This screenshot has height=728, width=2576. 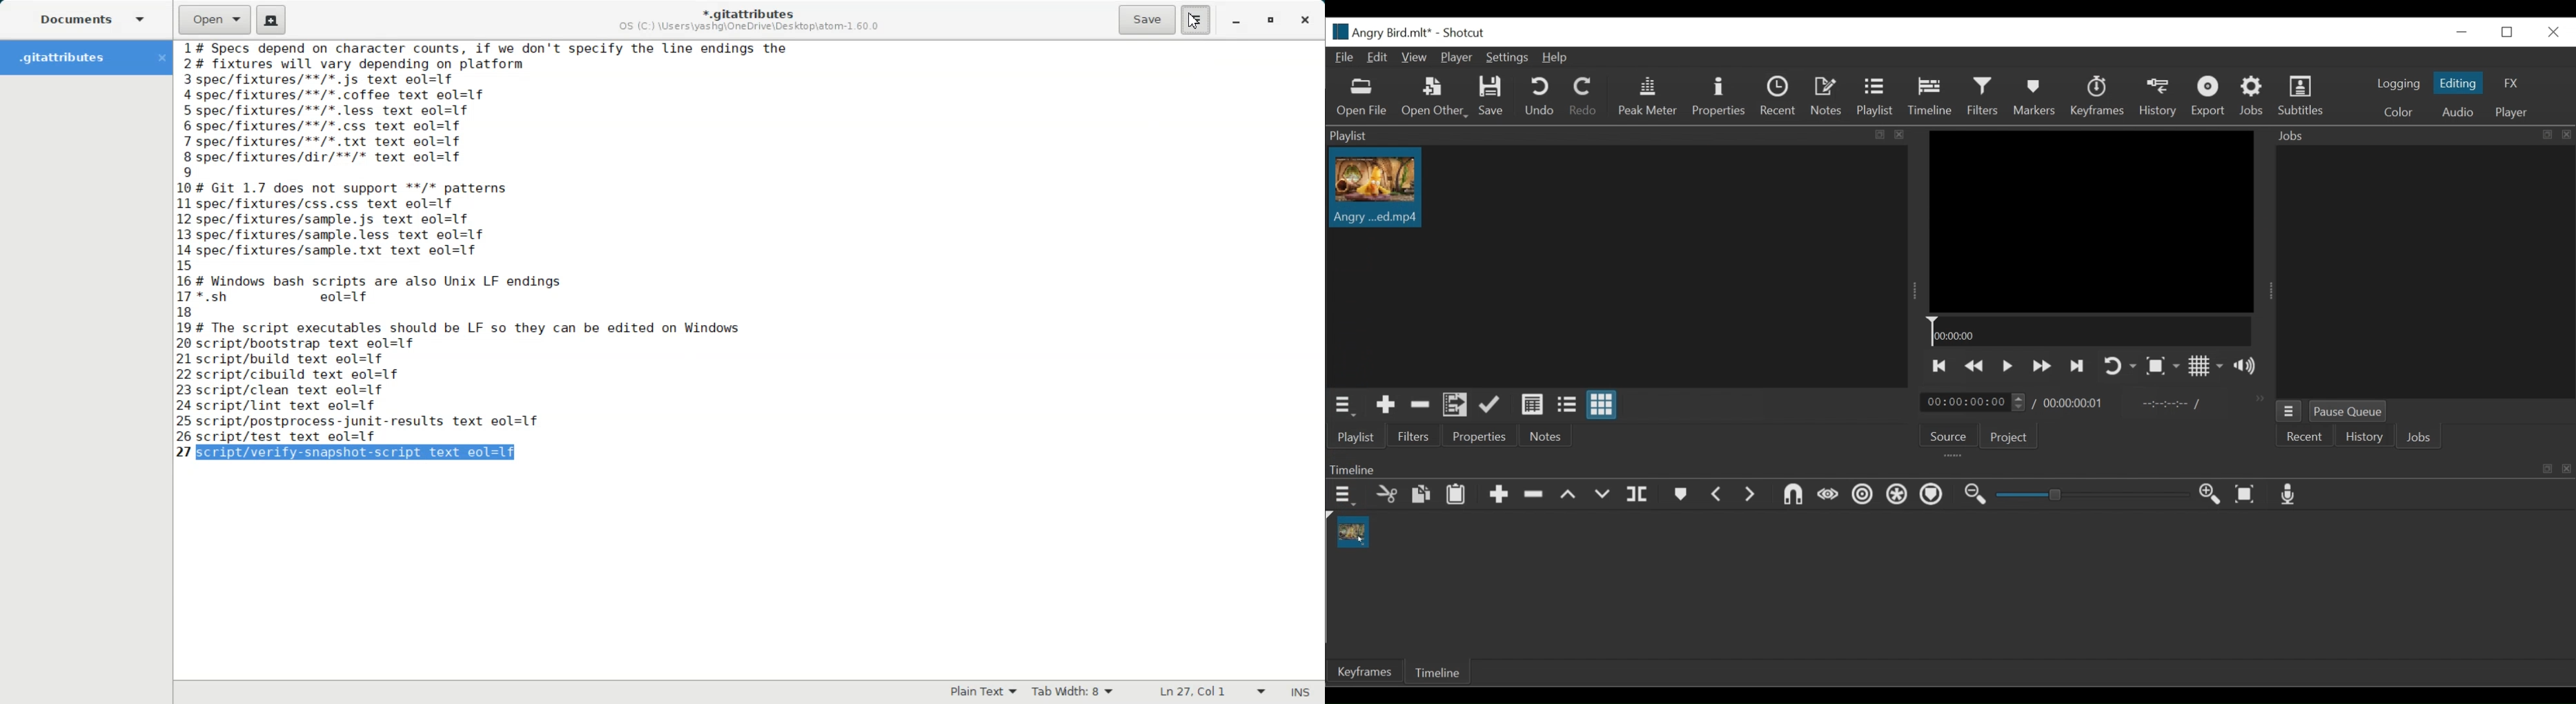 I want to click on previous, so click(x=1716, y=494).